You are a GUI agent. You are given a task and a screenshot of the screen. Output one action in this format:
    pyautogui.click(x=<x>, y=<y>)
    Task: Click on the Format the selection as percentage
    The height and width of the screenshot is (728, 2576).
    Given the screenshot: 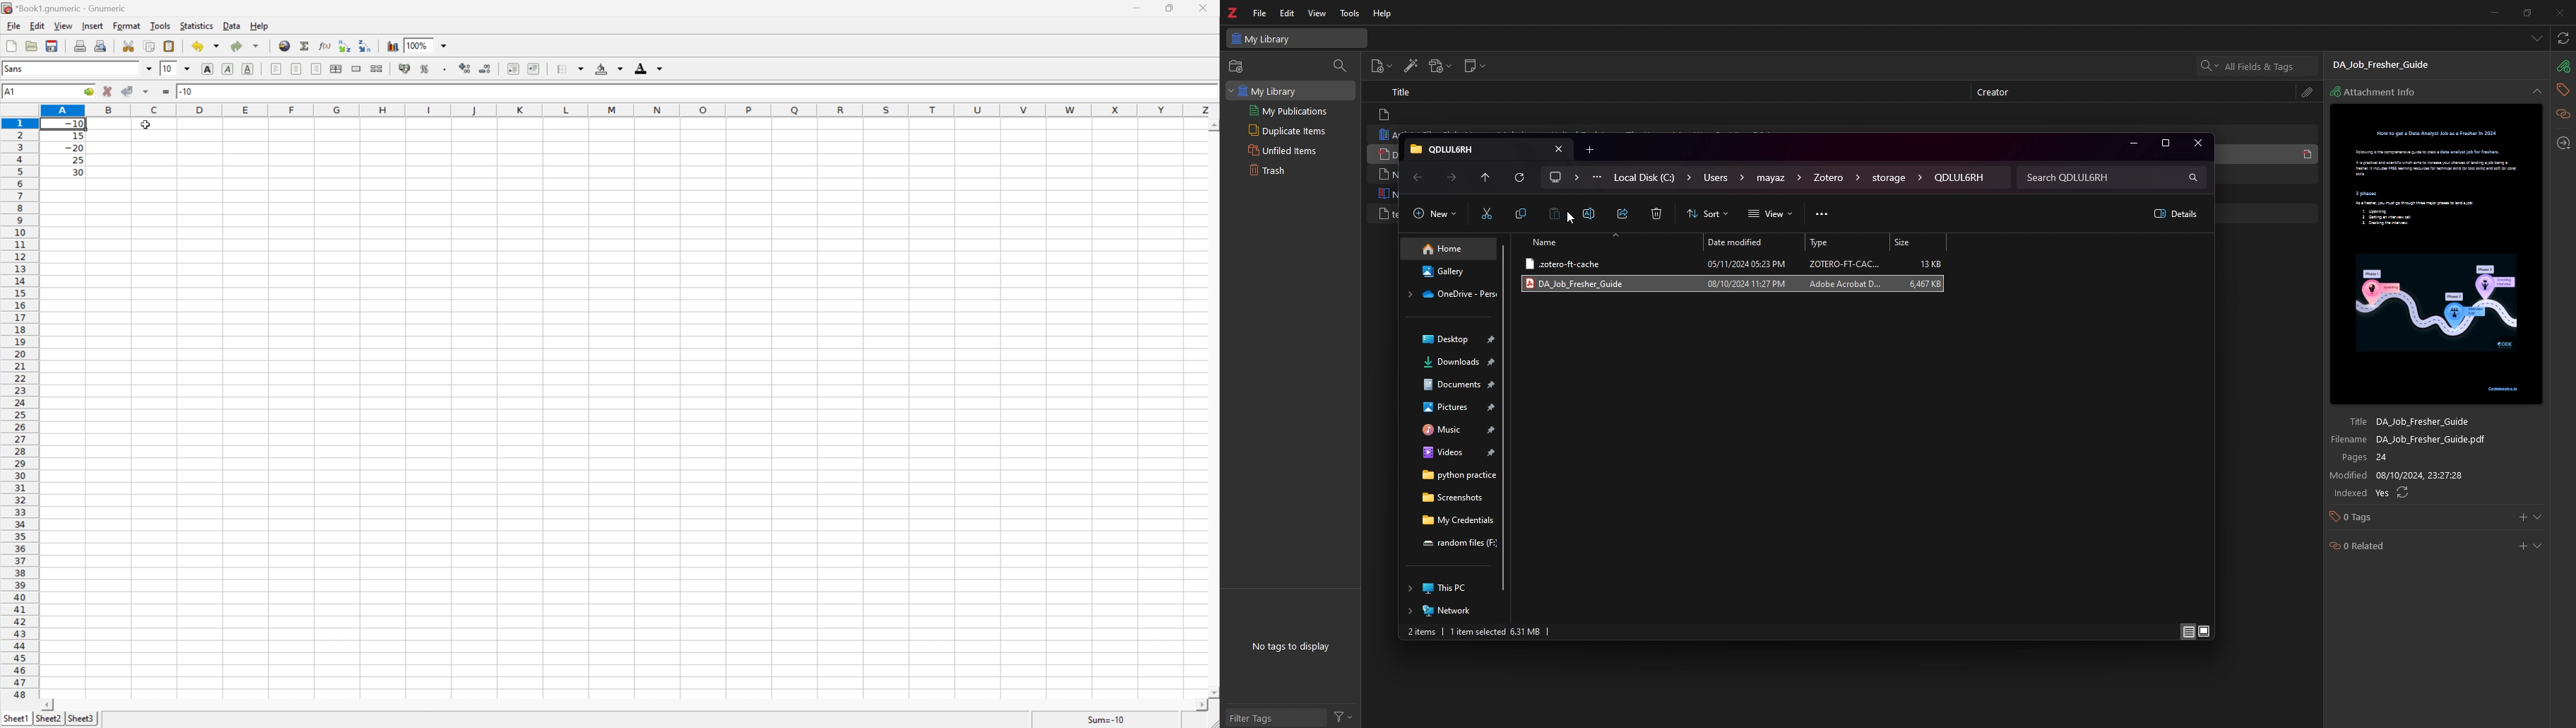 What is the action you would take?
    pyautogui.click(x=426, y=71)
    